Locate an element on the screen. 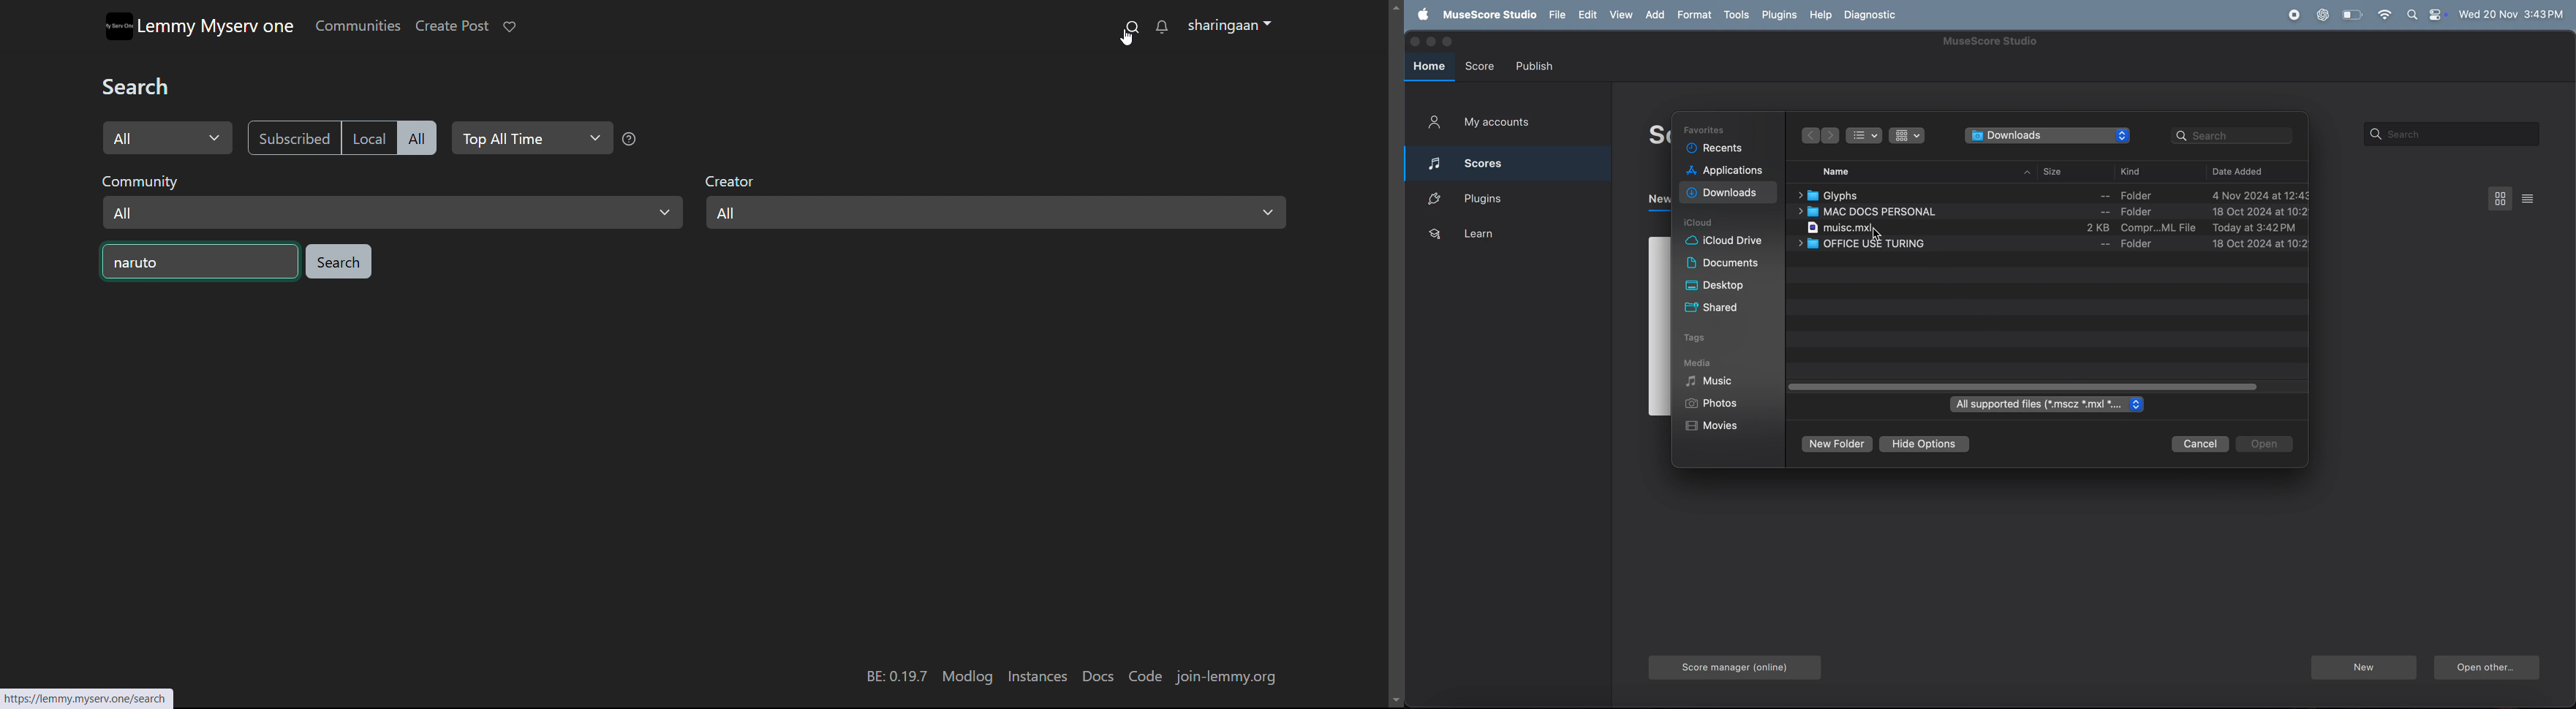  Favorites is located at coordinates (1709, 130).